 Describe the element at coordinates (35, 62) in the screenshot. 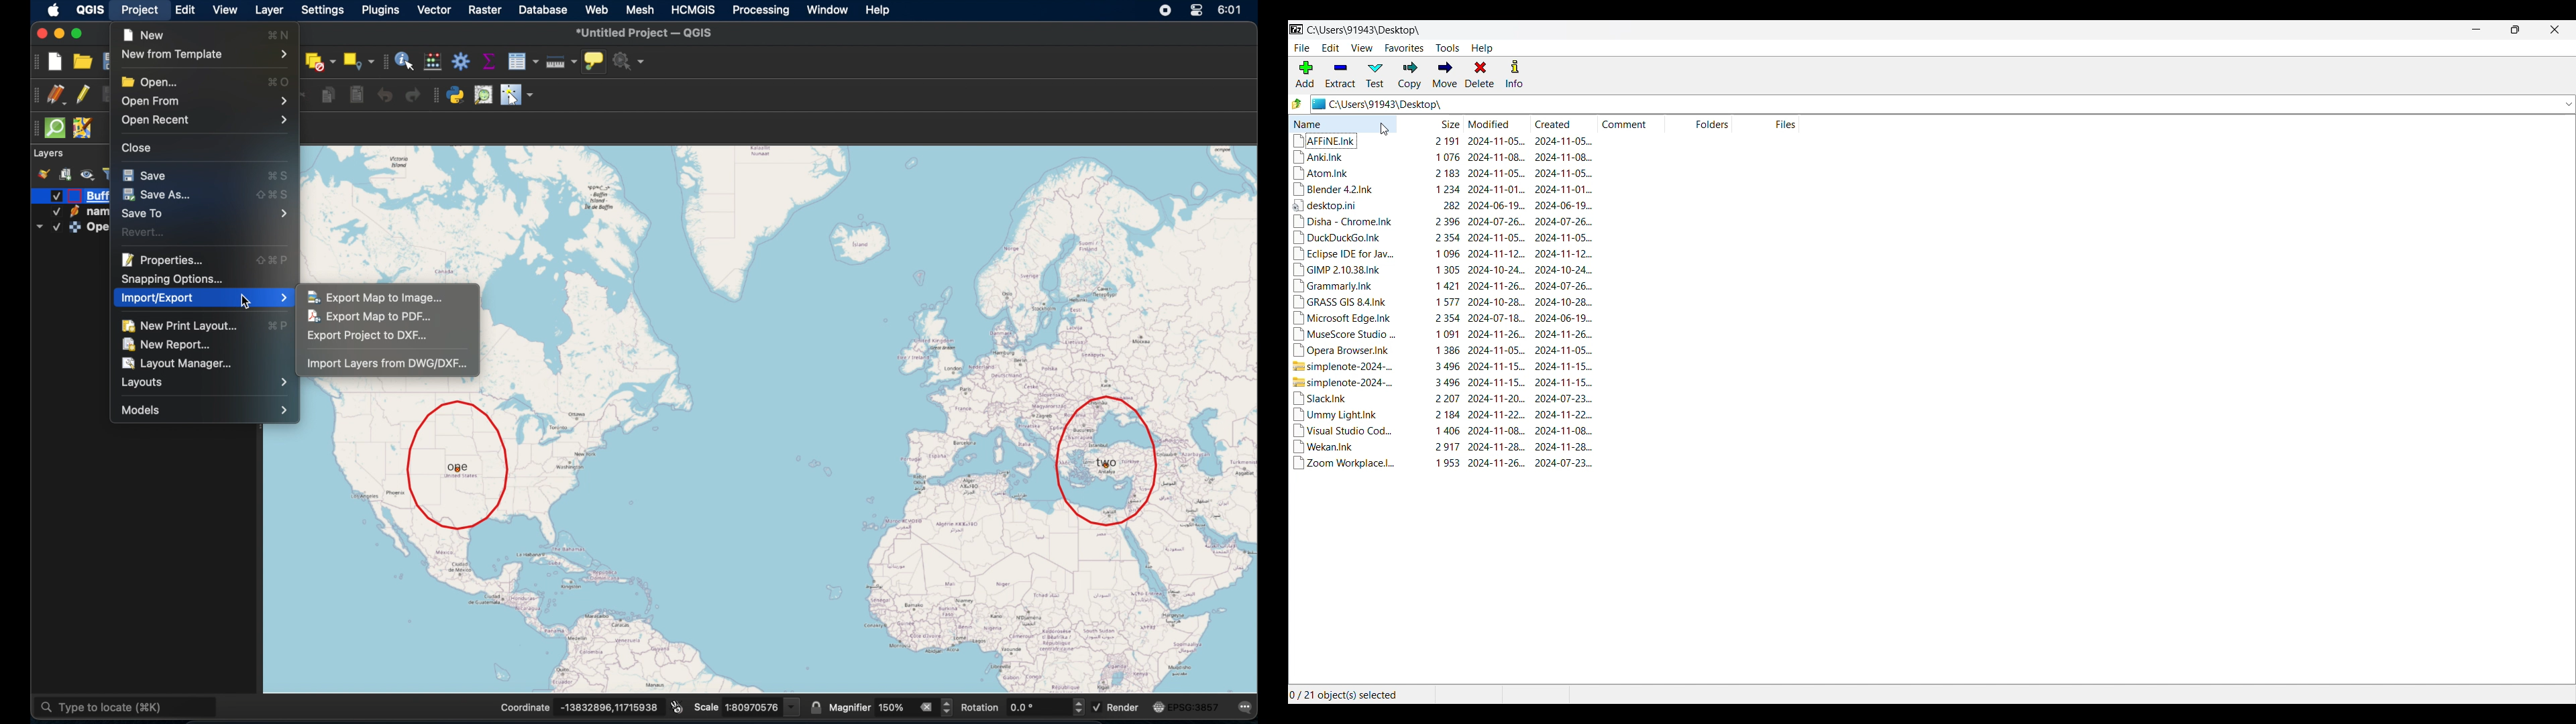

I see `project toolbar` at that location.